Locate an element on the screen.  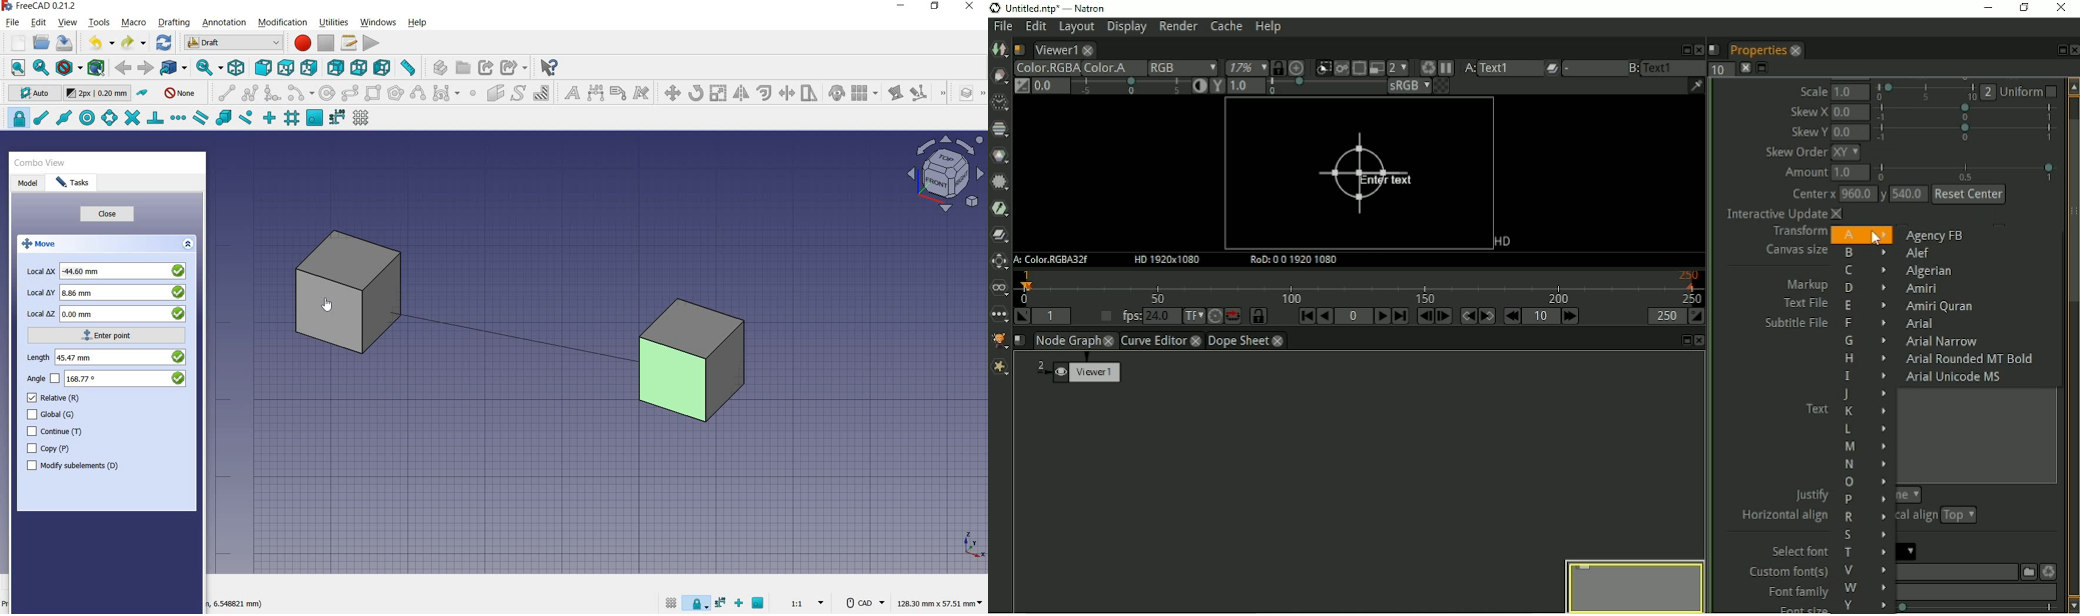
move is located at coordinates (670, 92).